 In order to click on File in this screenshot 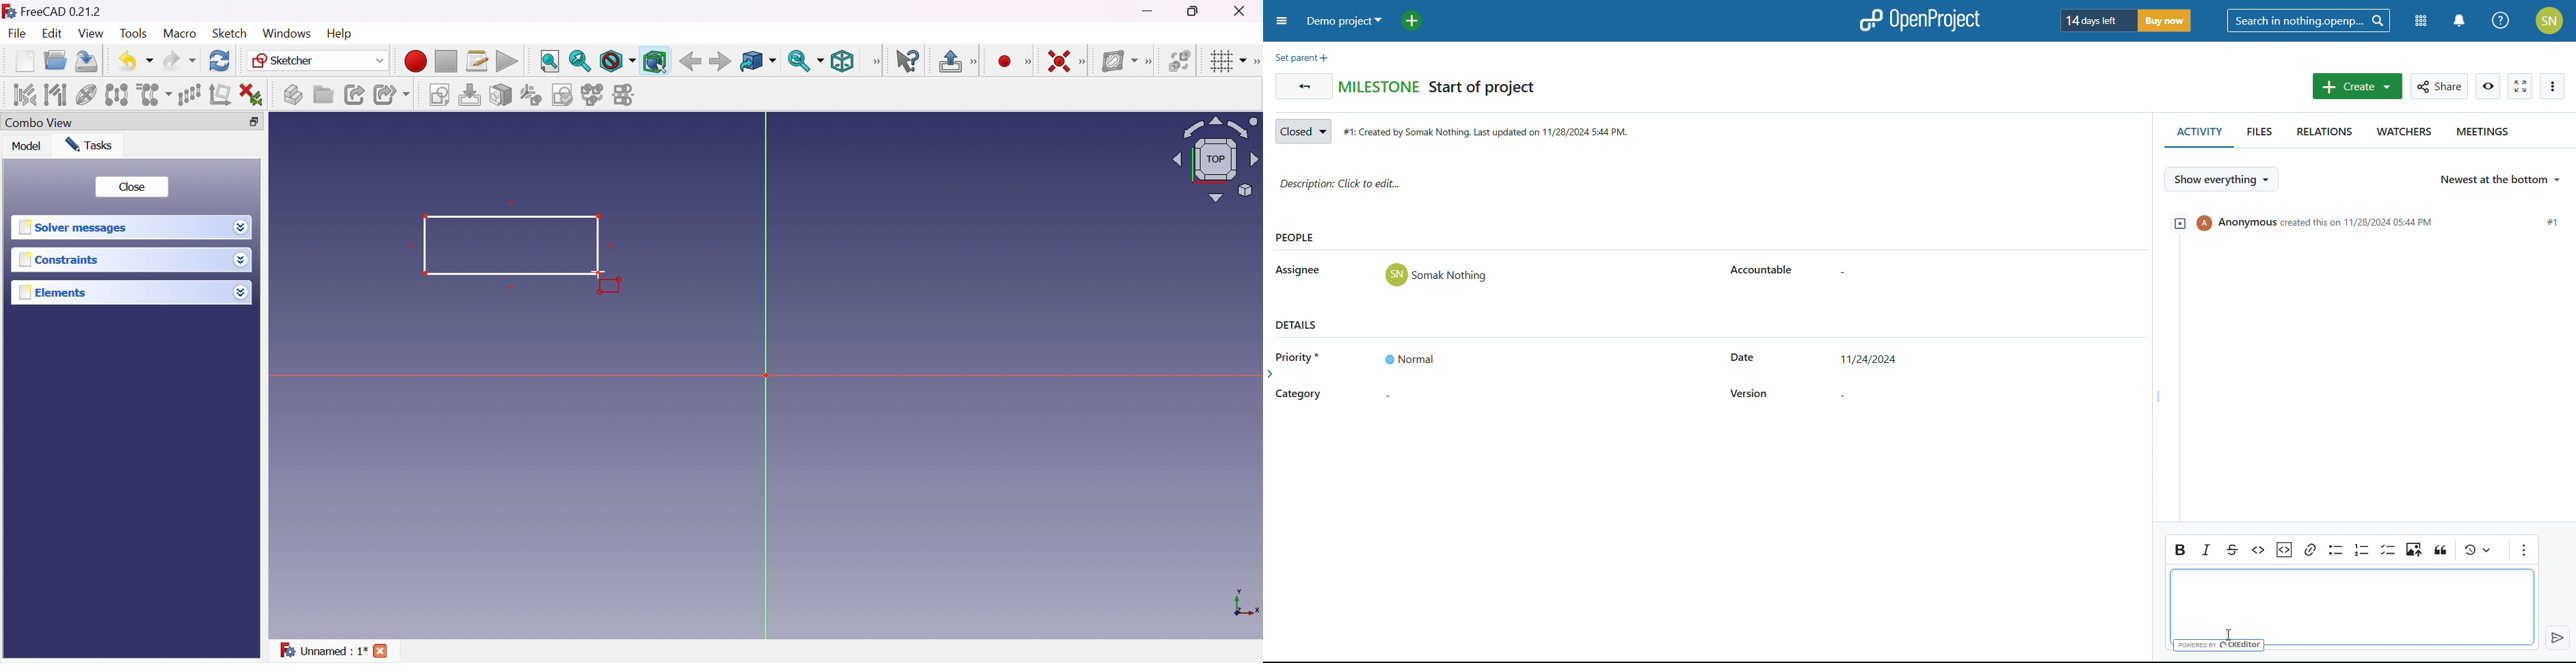, I will do `click(16, 33)`.